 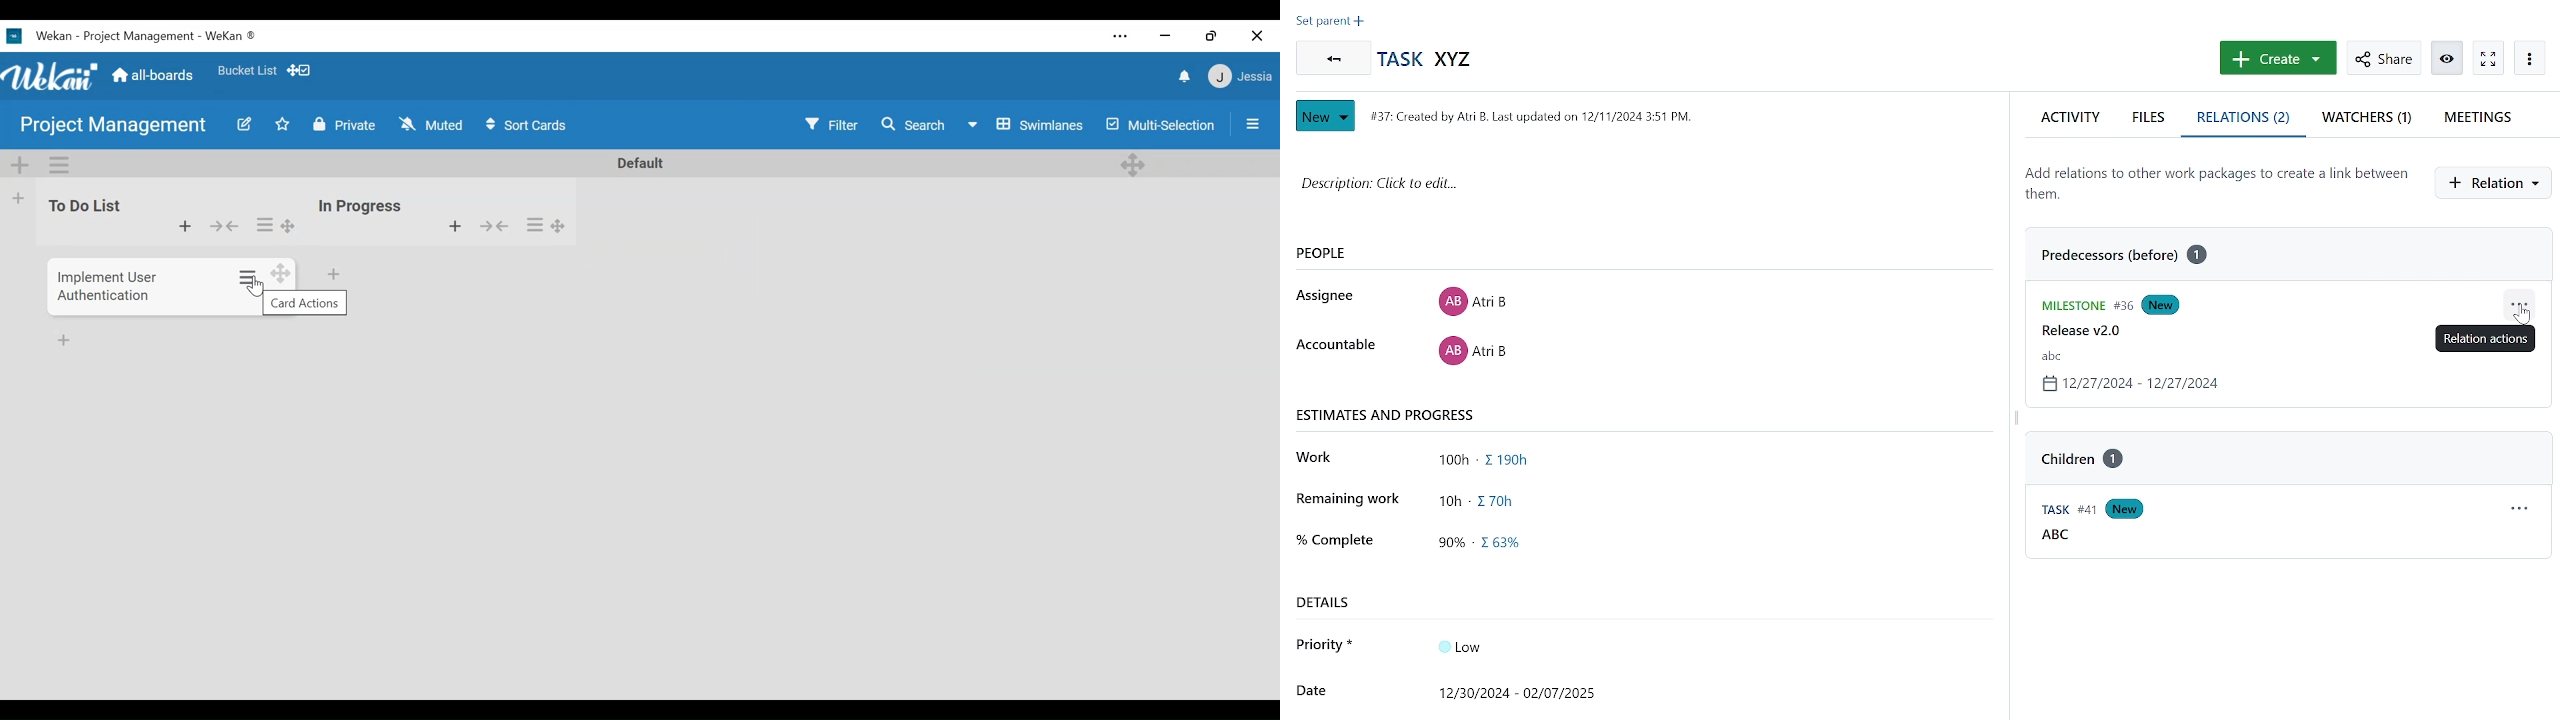 What do you see at coordinates (243, 125) in the screenshot?
I see `Edit` at bounding box center [243, 125].